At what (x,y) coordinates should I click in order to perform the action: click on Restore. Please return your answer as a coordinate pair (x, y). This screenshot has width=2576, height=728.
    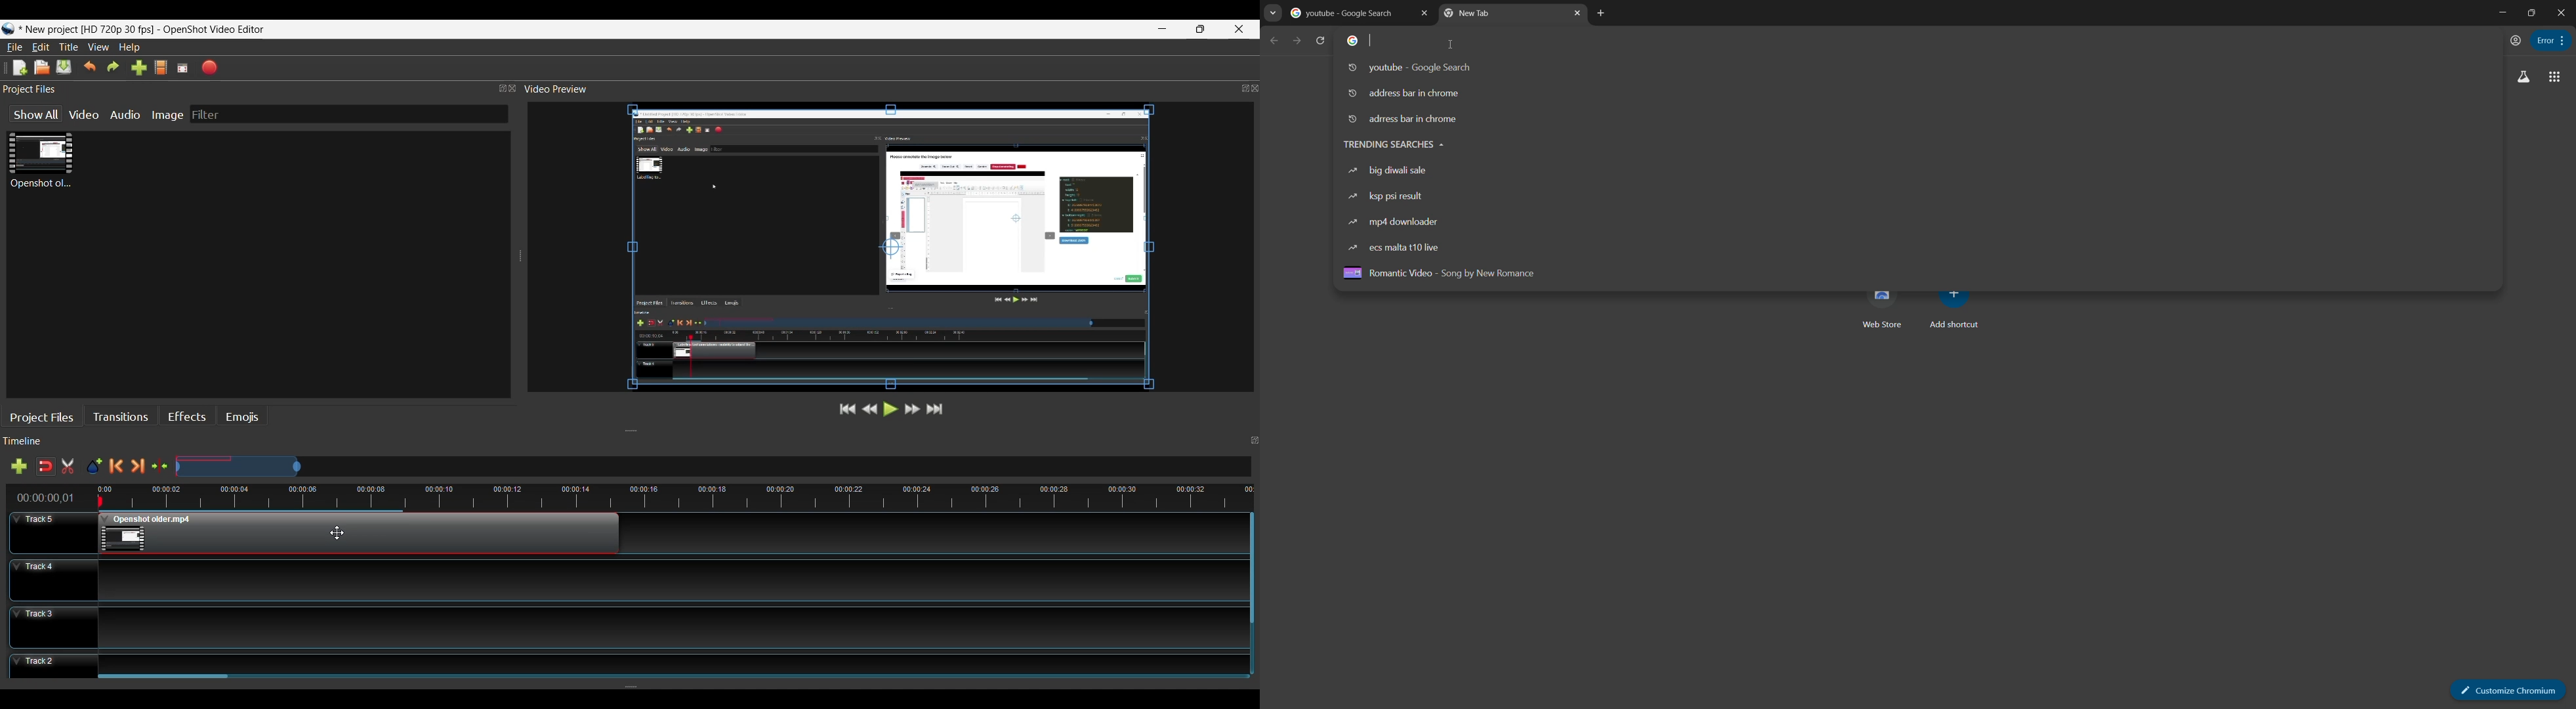
    Looking at the image, I should click on (1201, 29).